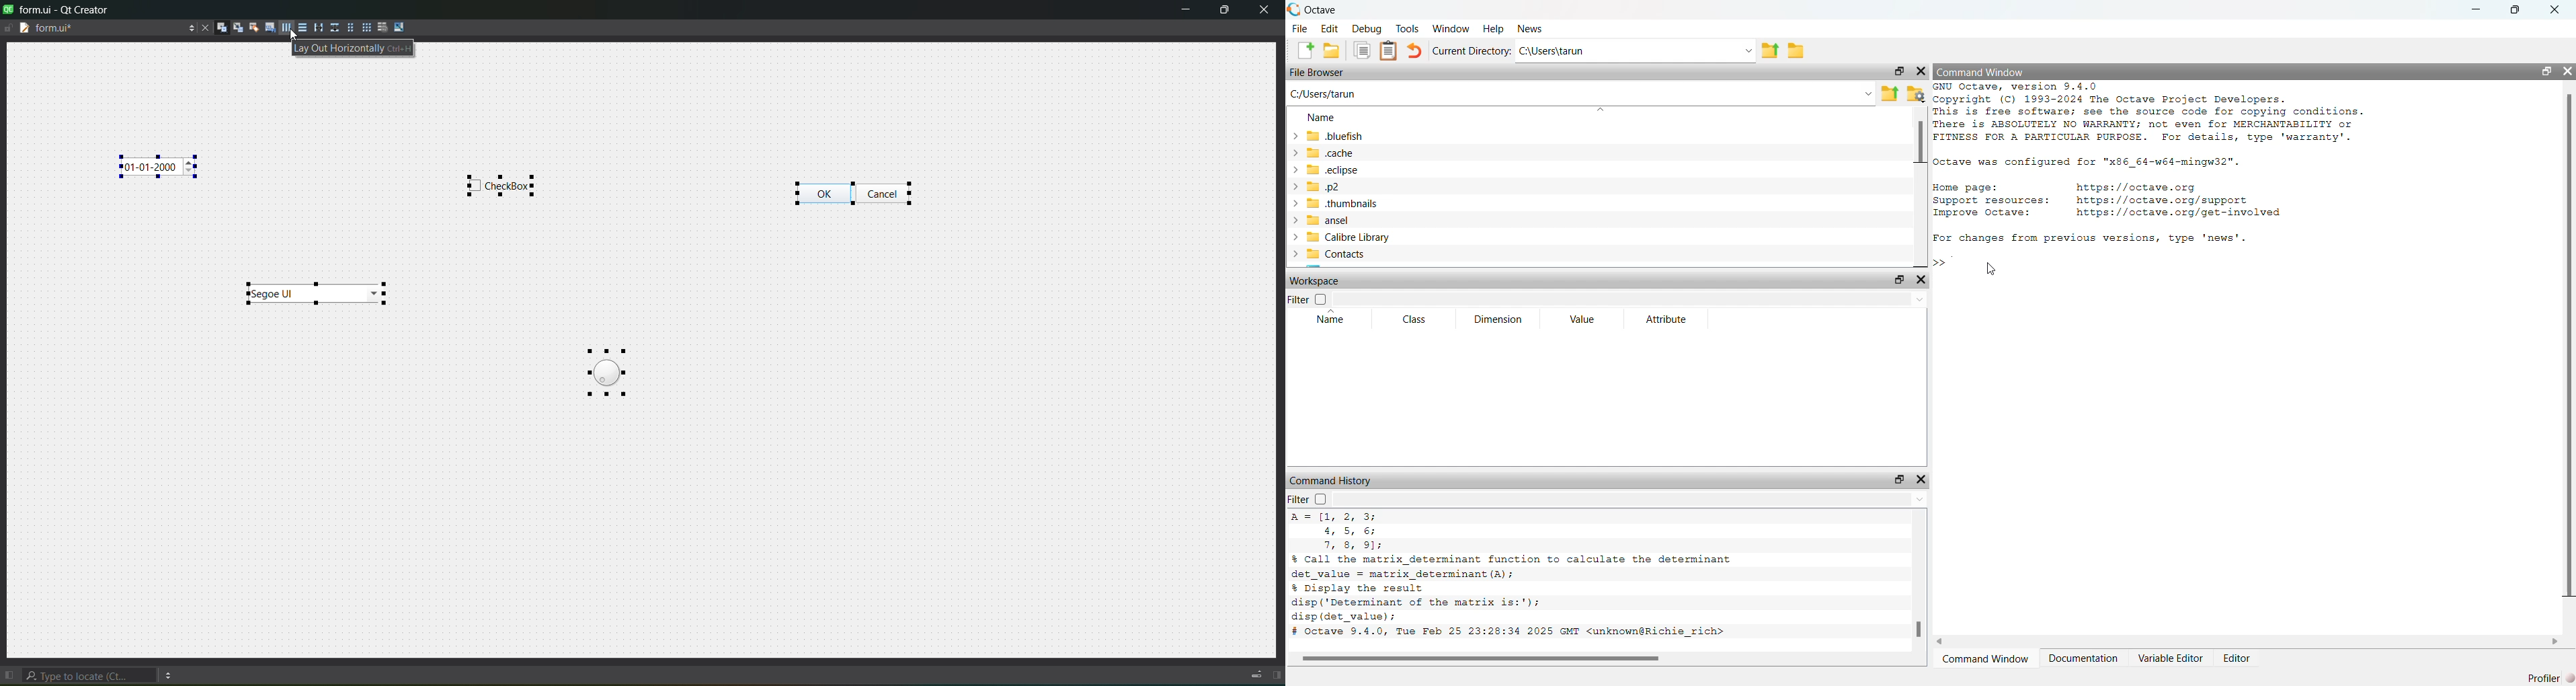 This screenshot has height=700, width=2576. Describe the element at coordinates (1275, 675) in the screenshot. I see `show right pane` at that location.